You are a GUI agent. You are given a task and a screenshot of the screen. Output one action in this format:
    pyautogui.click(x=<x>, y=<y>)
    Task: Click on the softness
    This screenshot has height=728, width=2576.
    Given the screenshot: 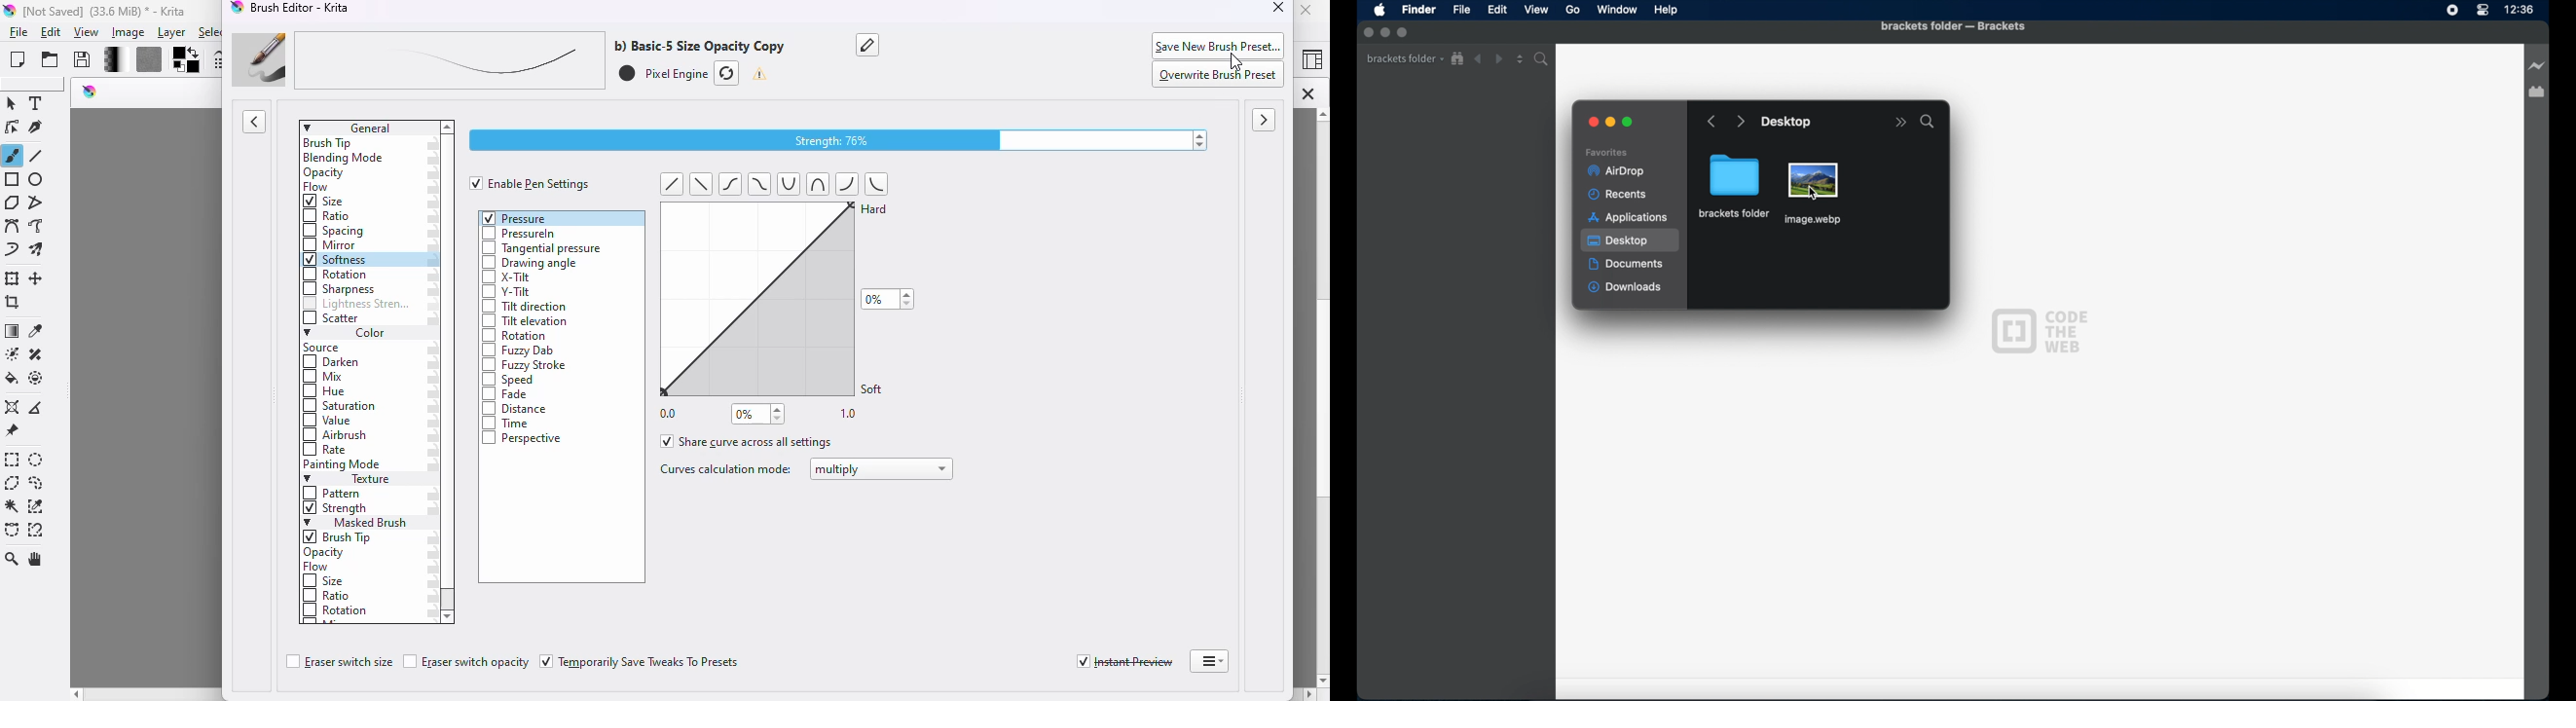 What is the action you would take?
    pyautogui.click(x=336, y=260)
    